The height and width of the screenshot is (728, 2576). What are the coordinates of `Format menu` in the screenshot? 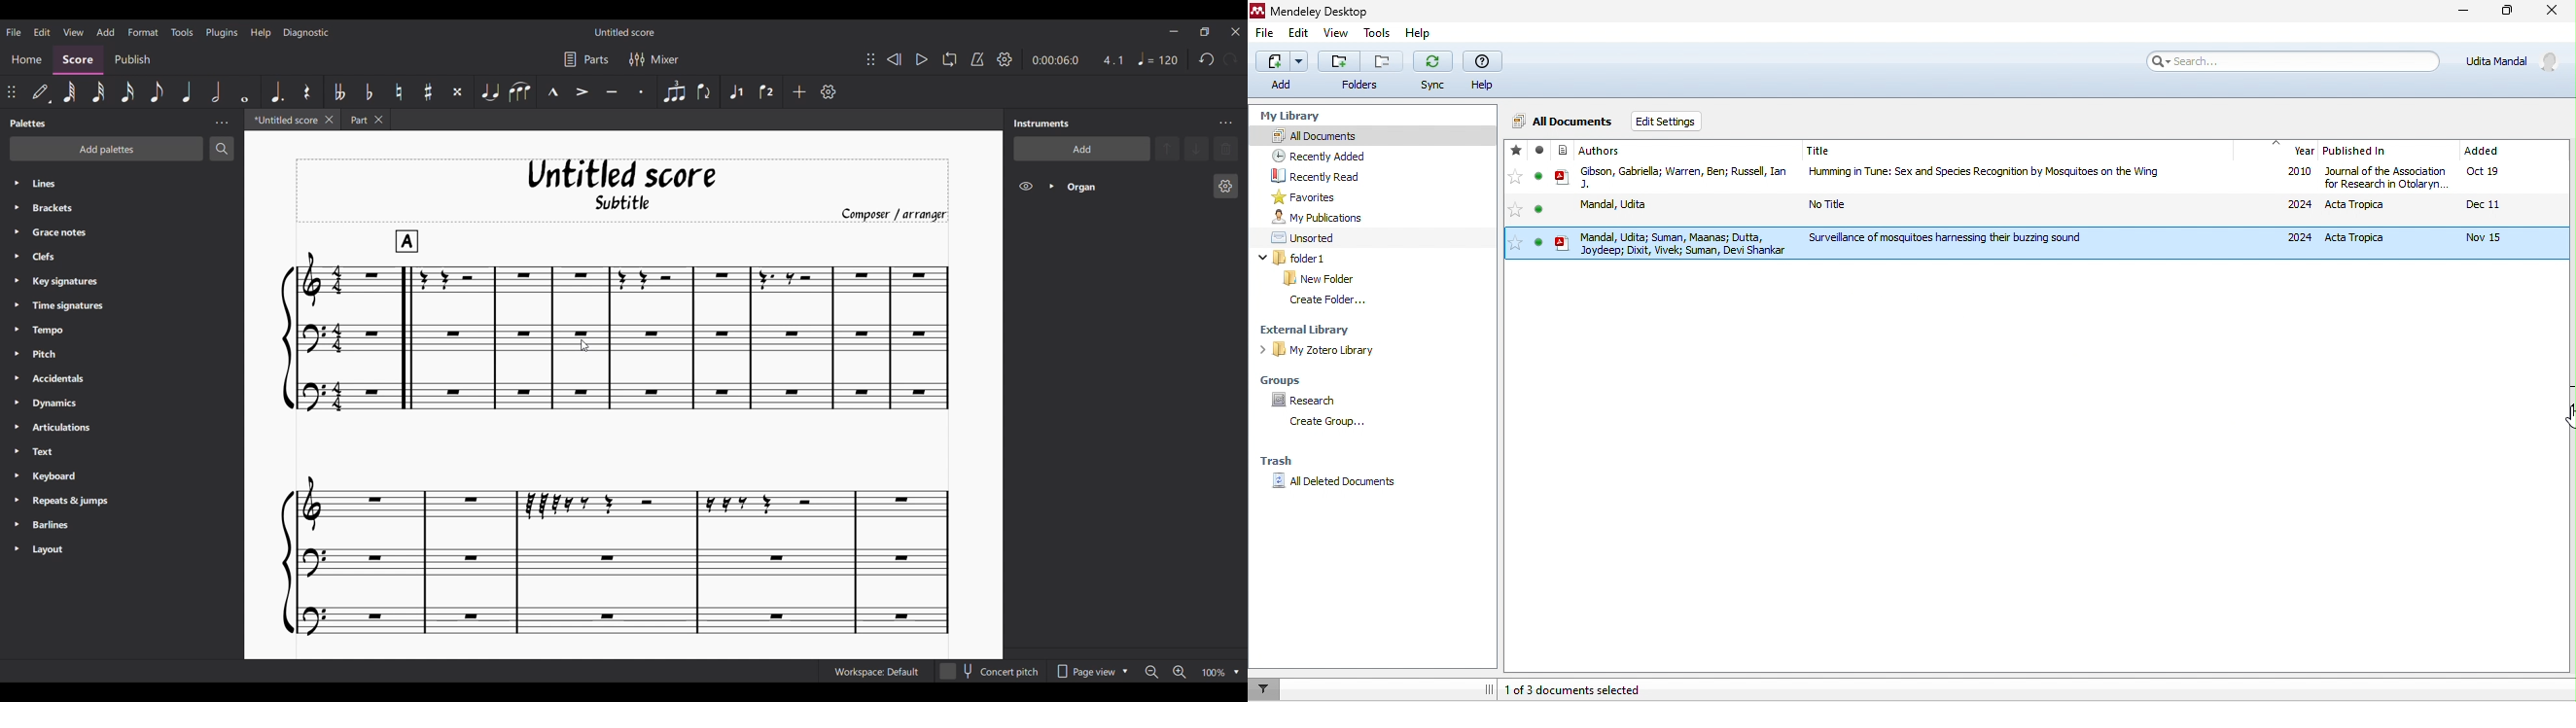 It's located at (143, 32).